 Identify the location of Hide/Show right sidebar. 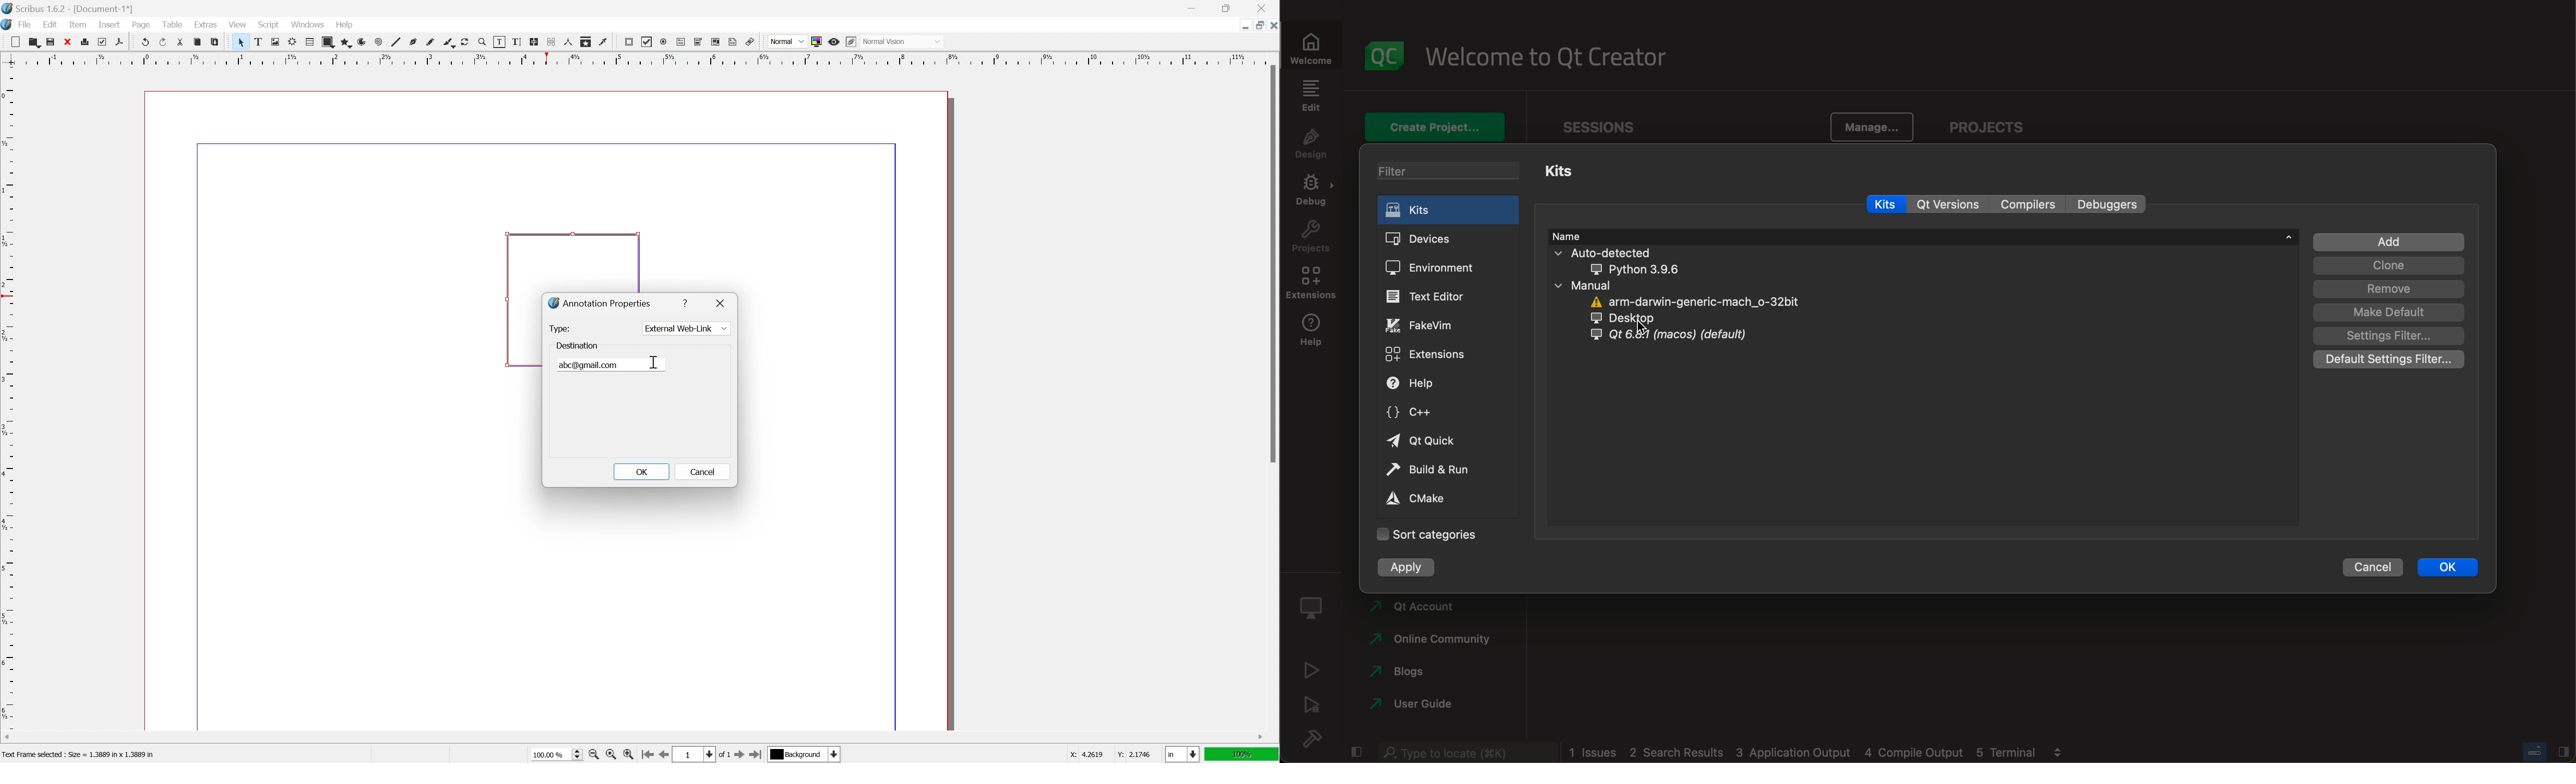
(2563, 749).